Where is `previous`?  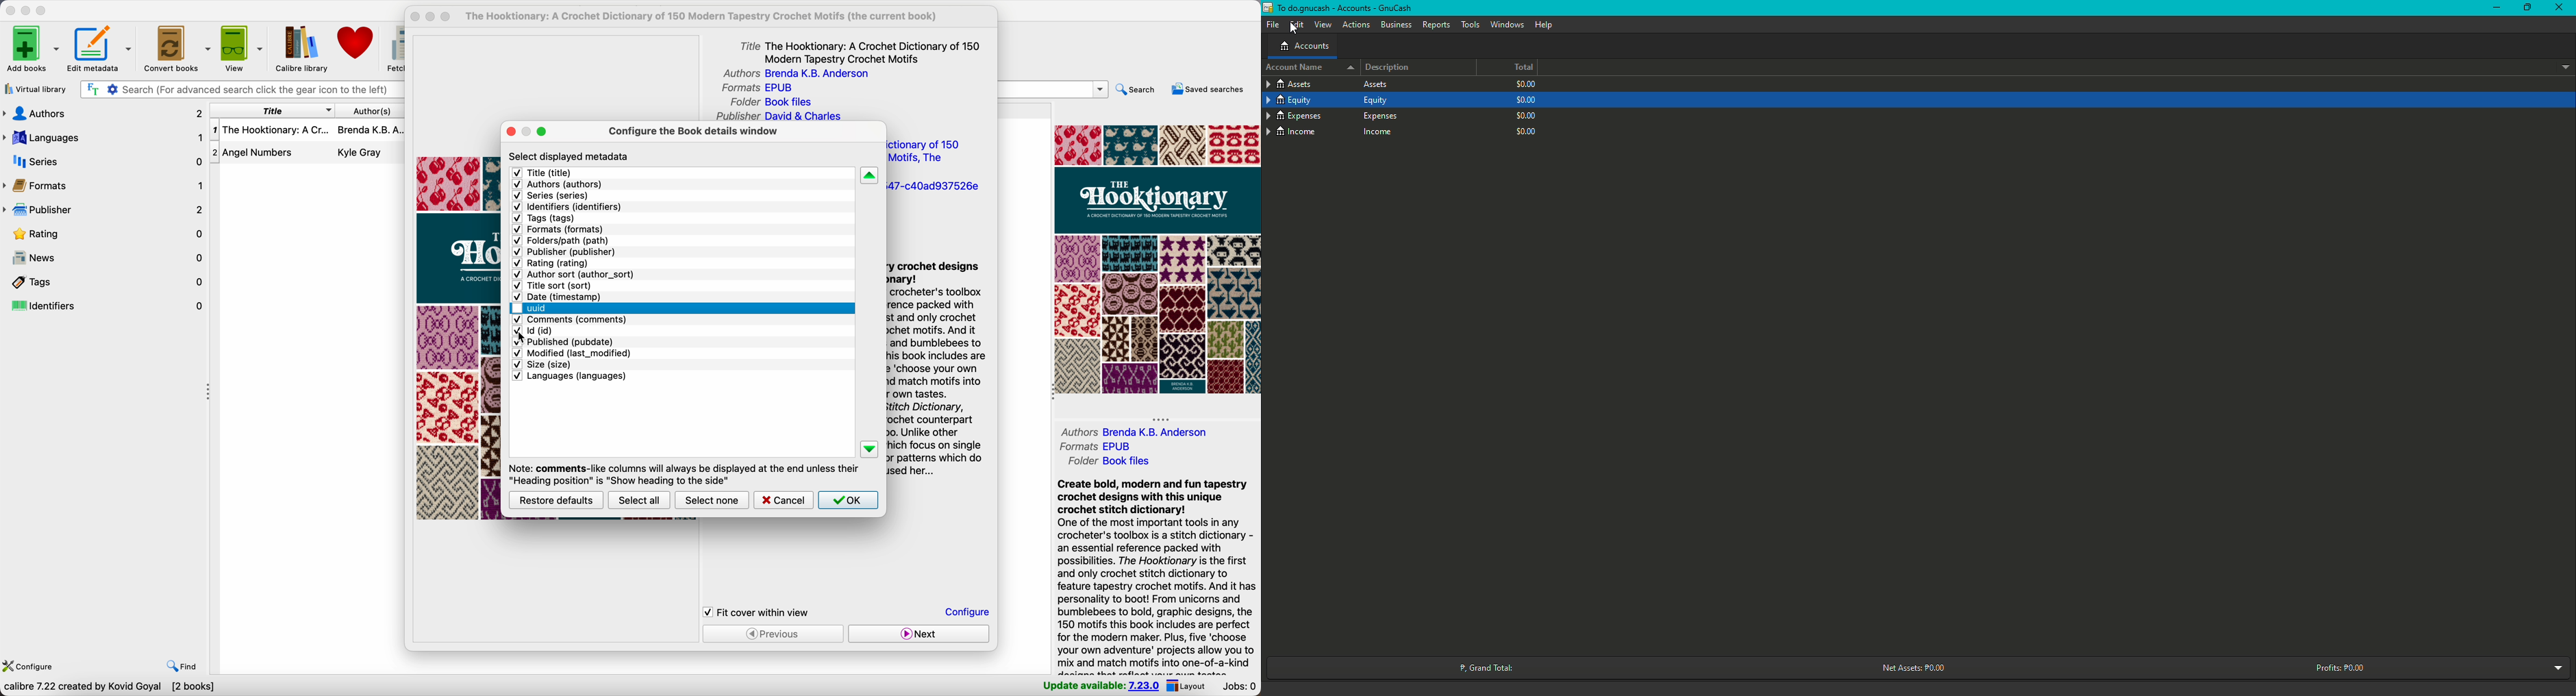
previous is located at coordinates (773, 633).